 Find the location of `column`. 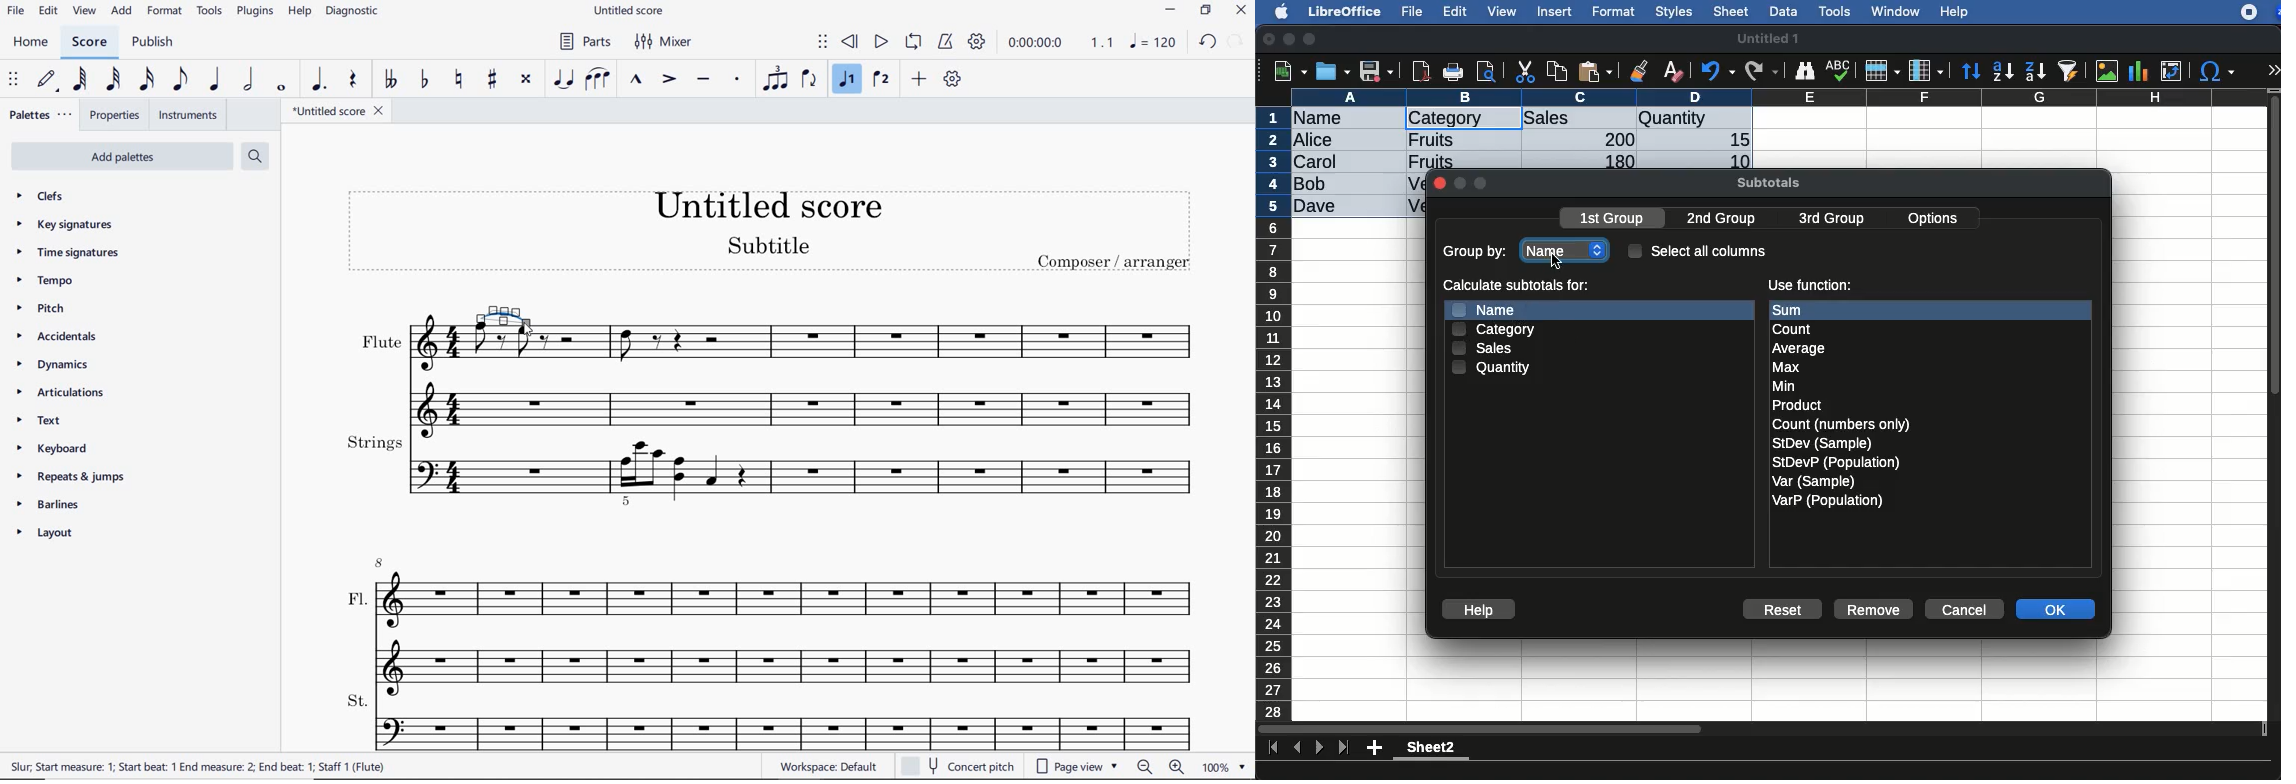

column is located at coordinates (1926, 72).